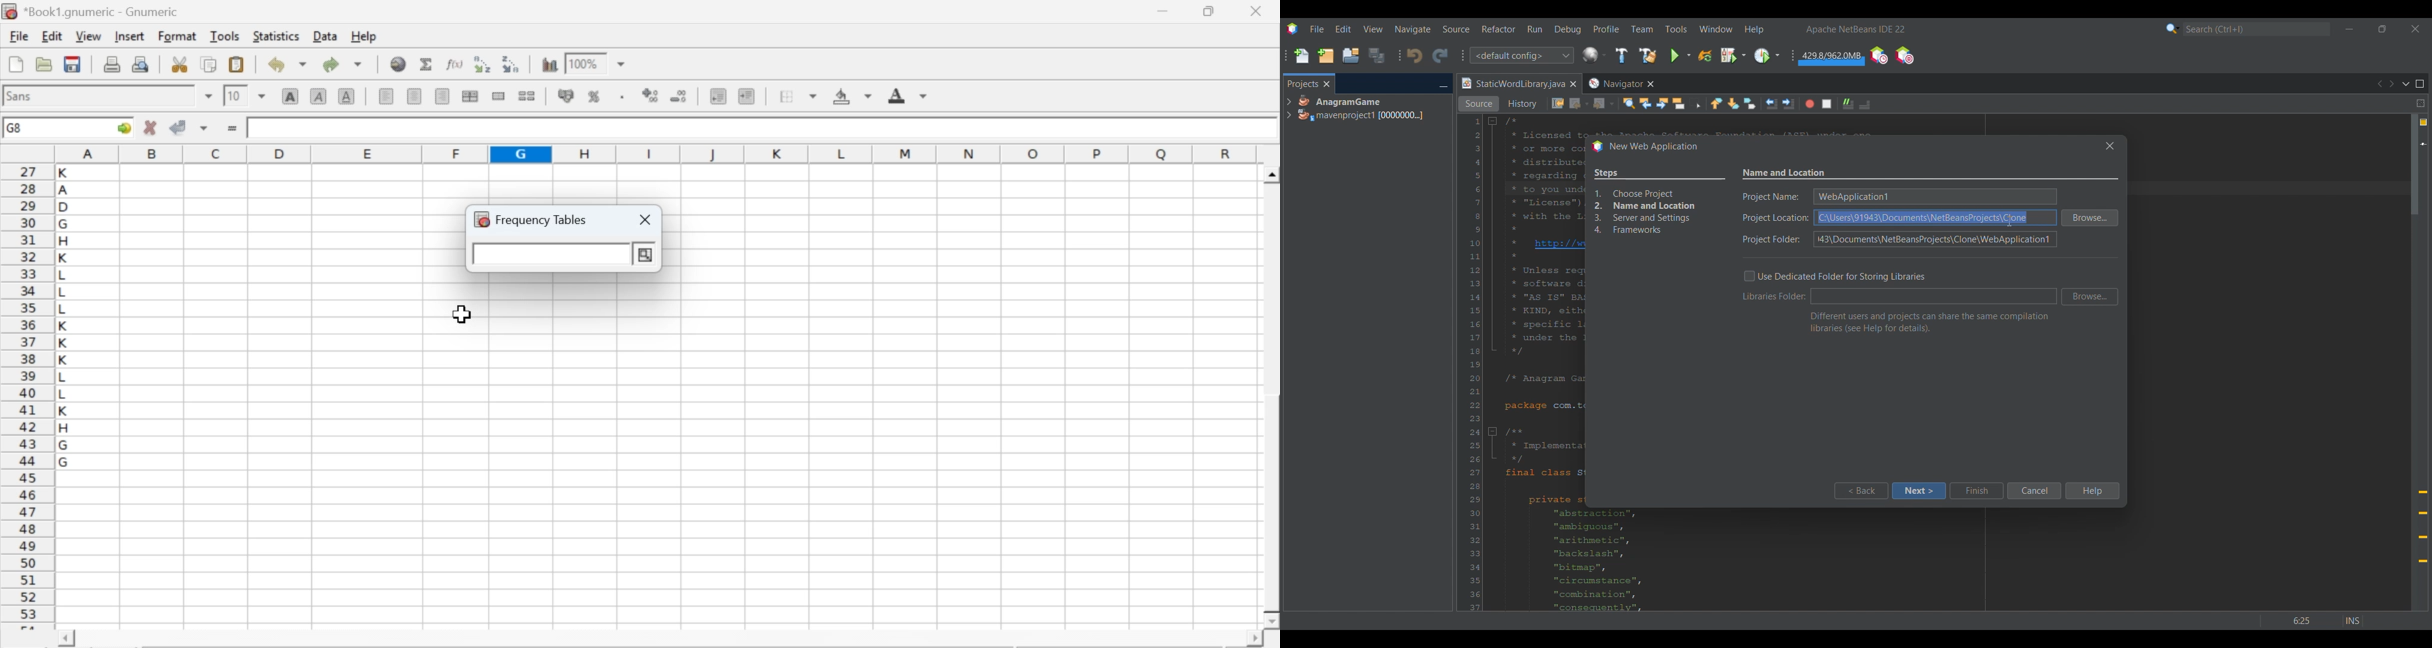 The image size is (2436, 672). Describe the element at coordinates (399, 64) in the screenshot. I see `insert hyperlink` at that location.